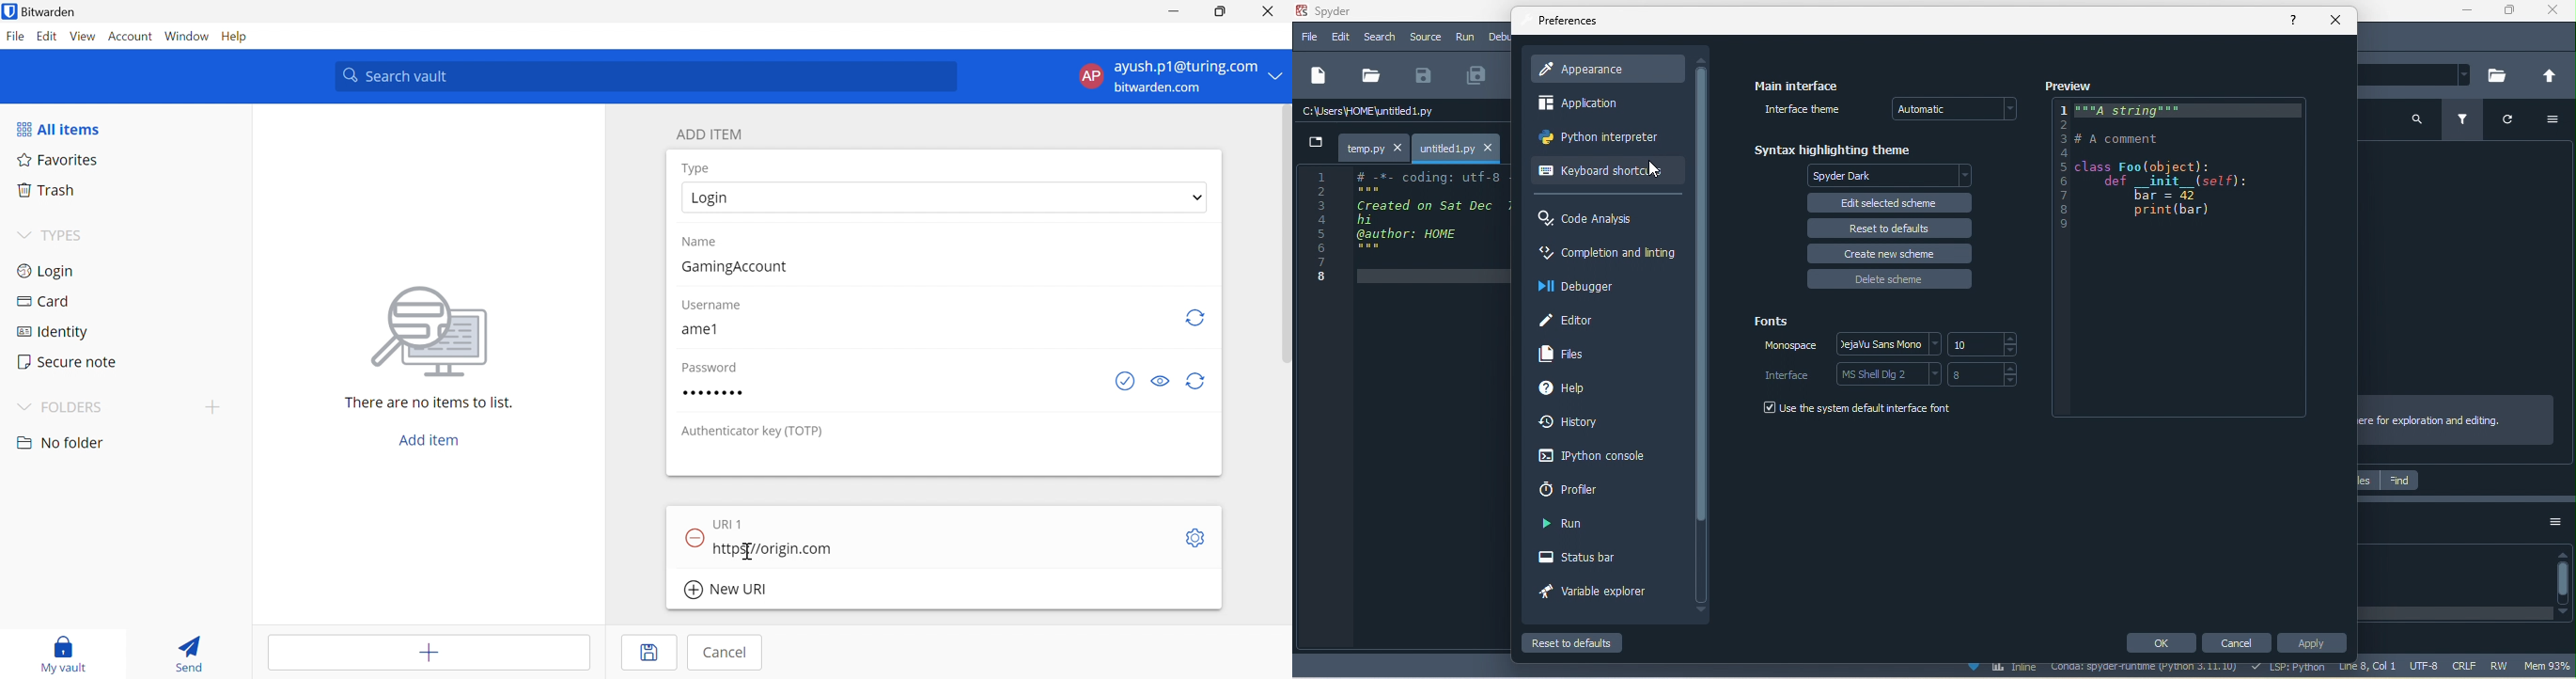  Describe the element at coordinates (1984, 344) in the screenshot. I see `10` at that location.